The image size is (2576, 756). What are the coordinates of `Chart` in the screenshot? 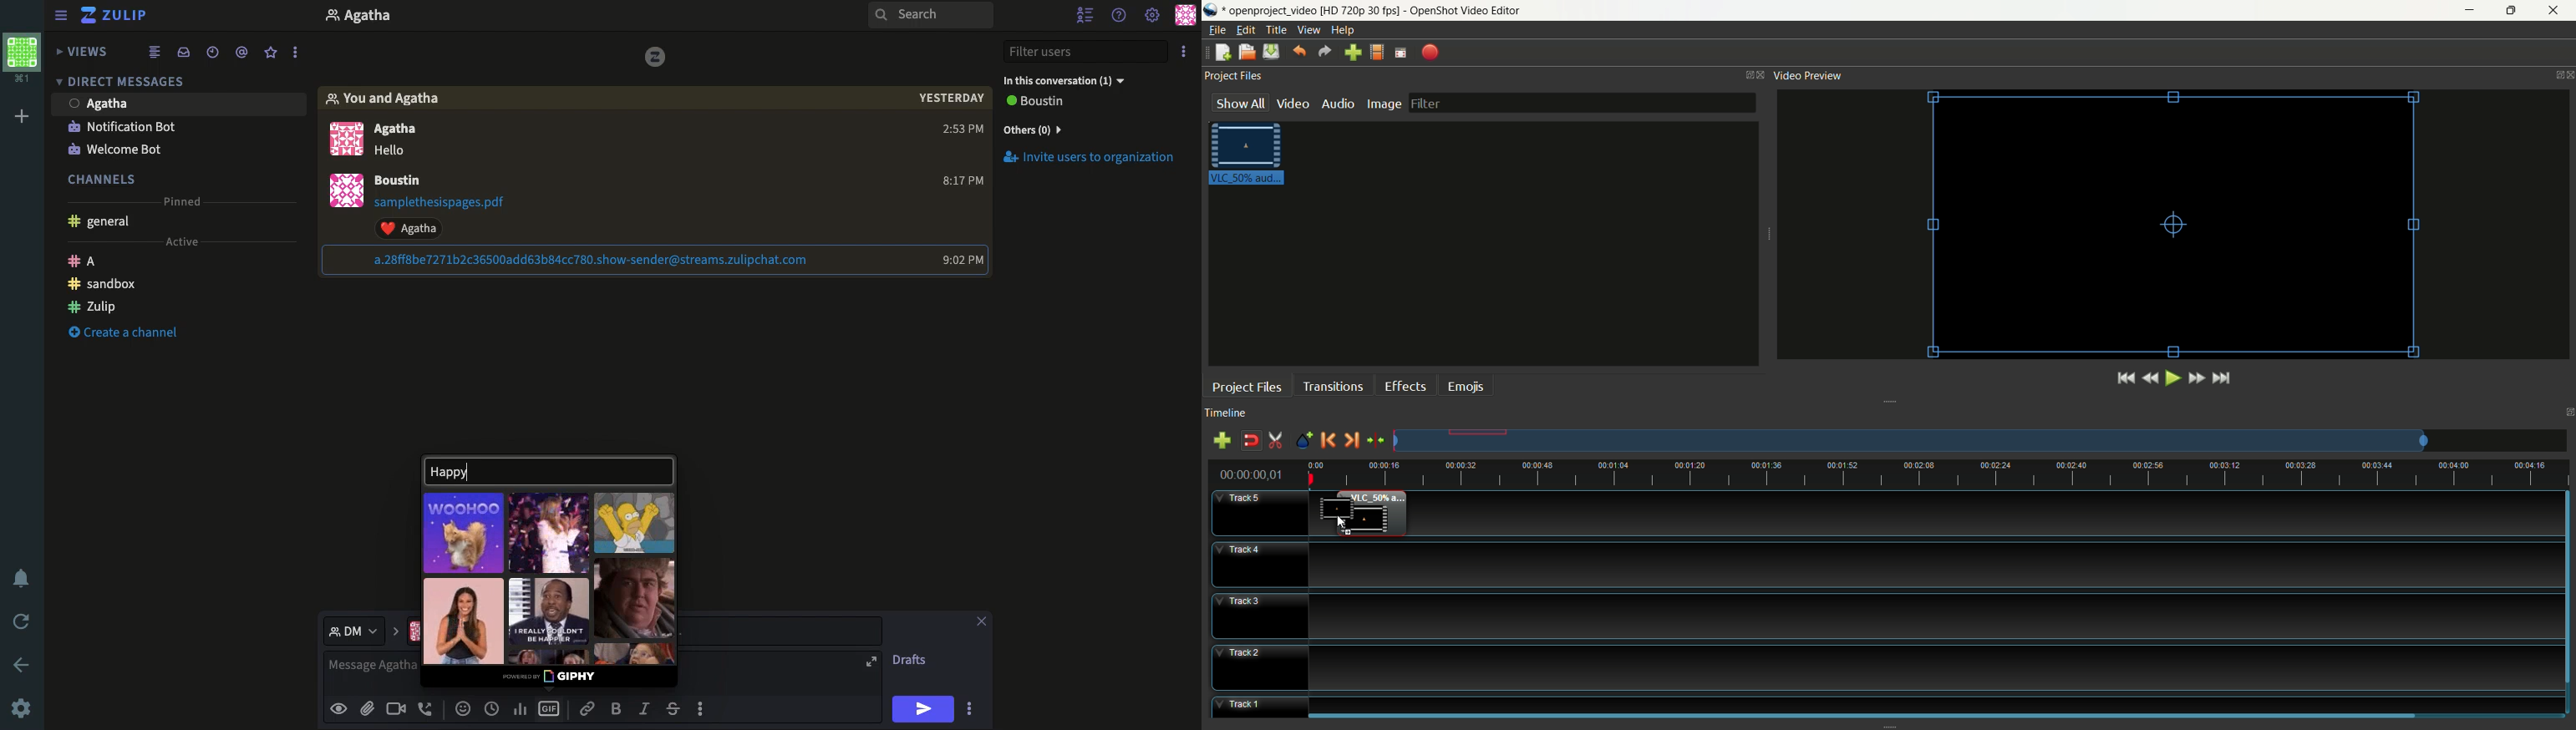 It's located at (519, 709).